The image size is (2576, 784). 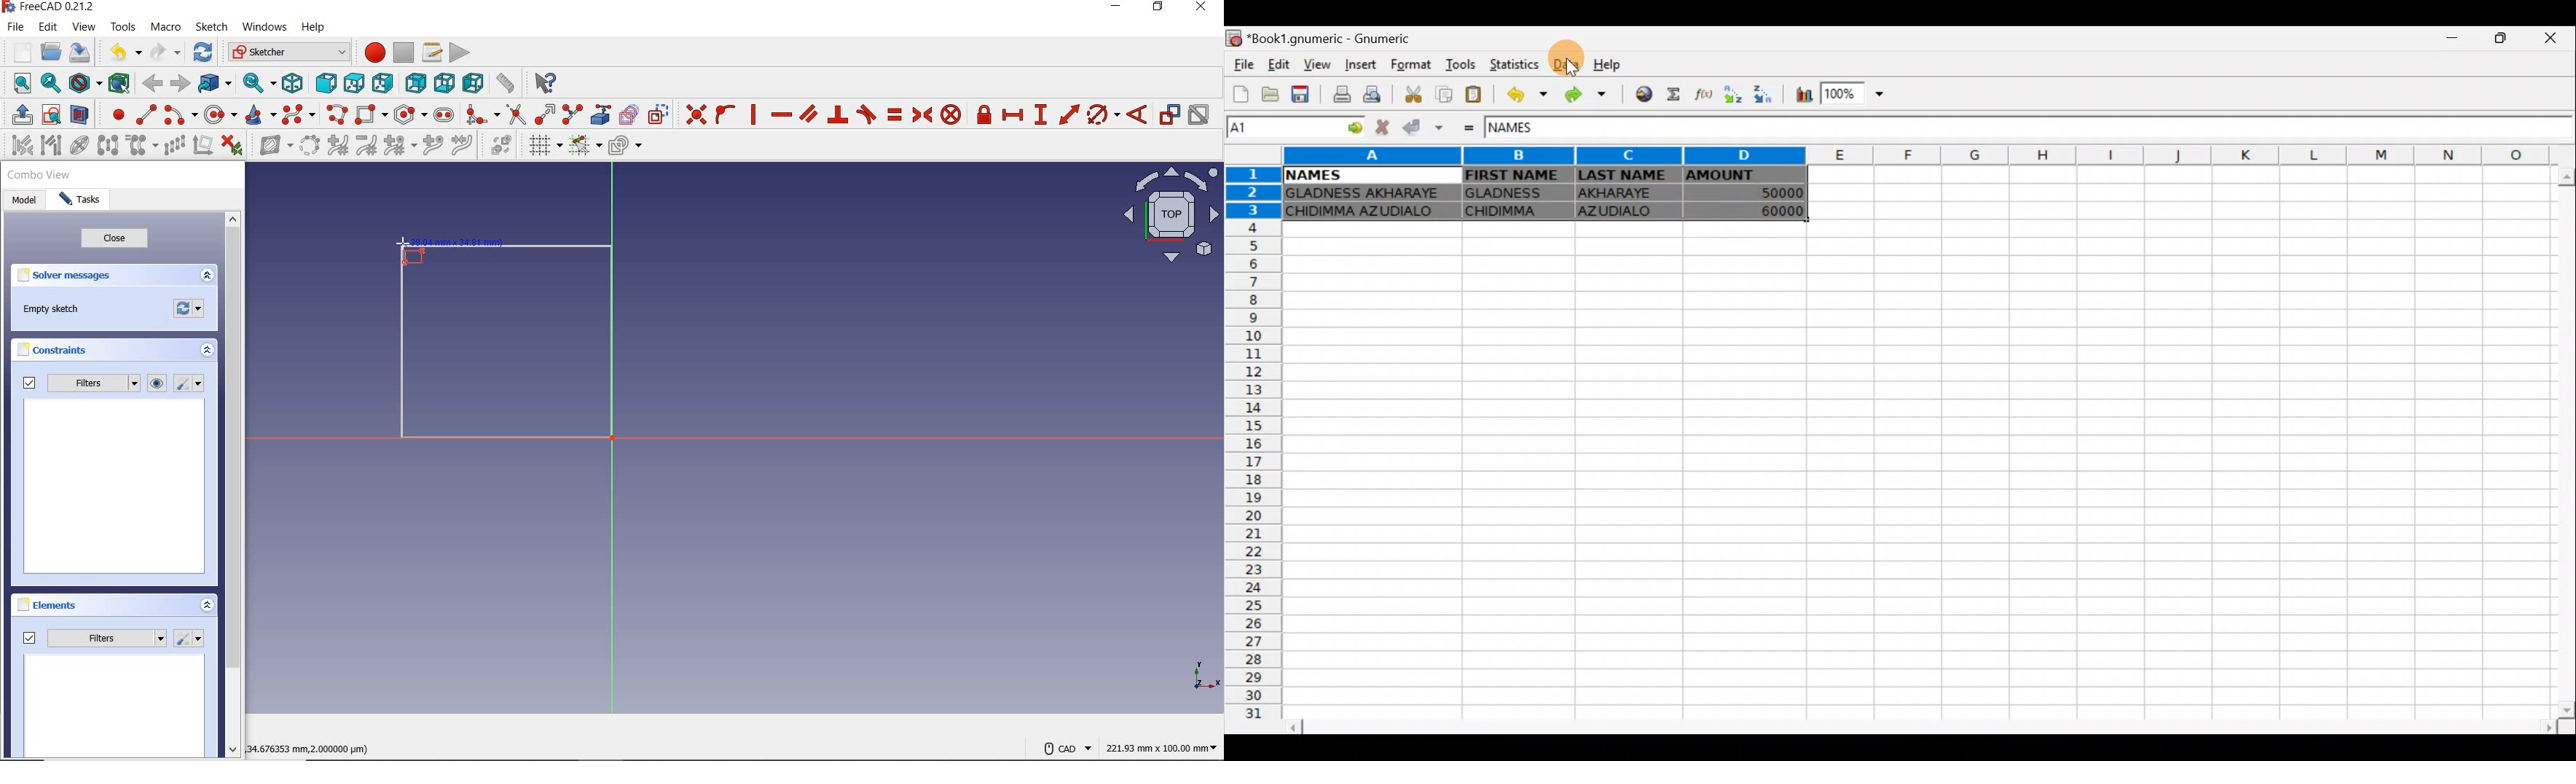 I want to click on toggle snap, so click(x=585, y=147).